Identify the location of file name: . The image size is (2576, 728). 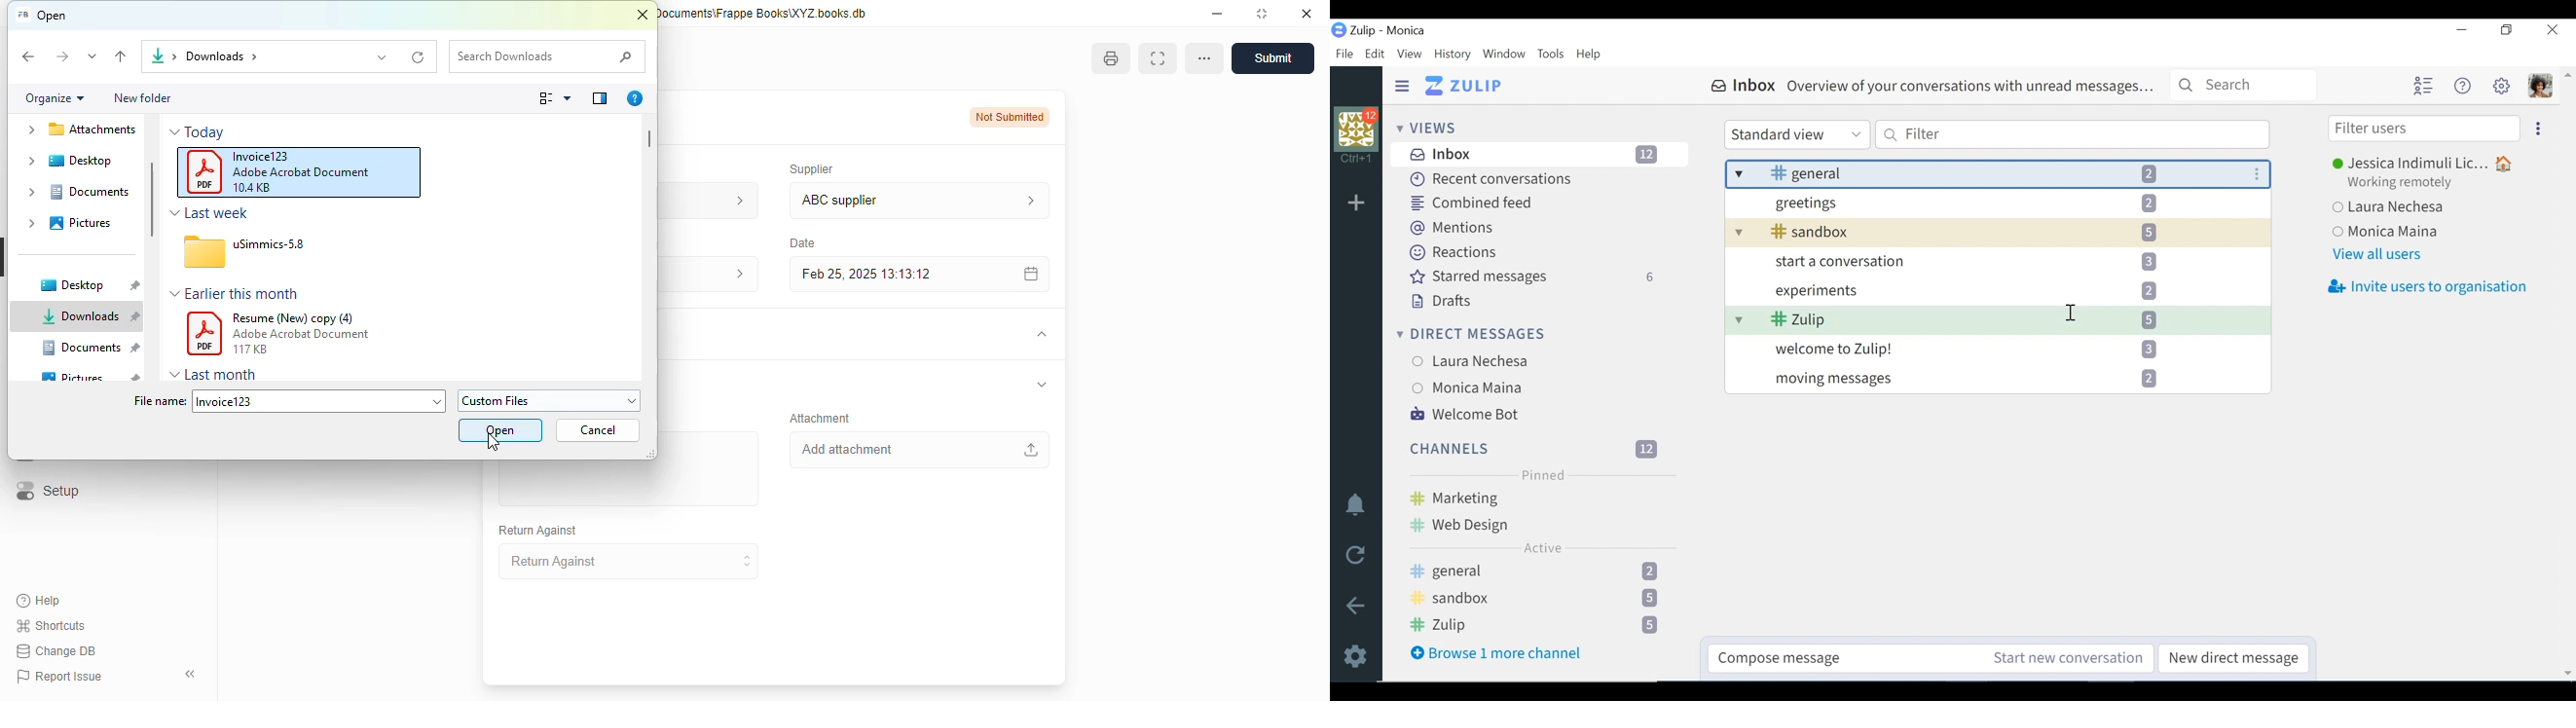
(159, 401).